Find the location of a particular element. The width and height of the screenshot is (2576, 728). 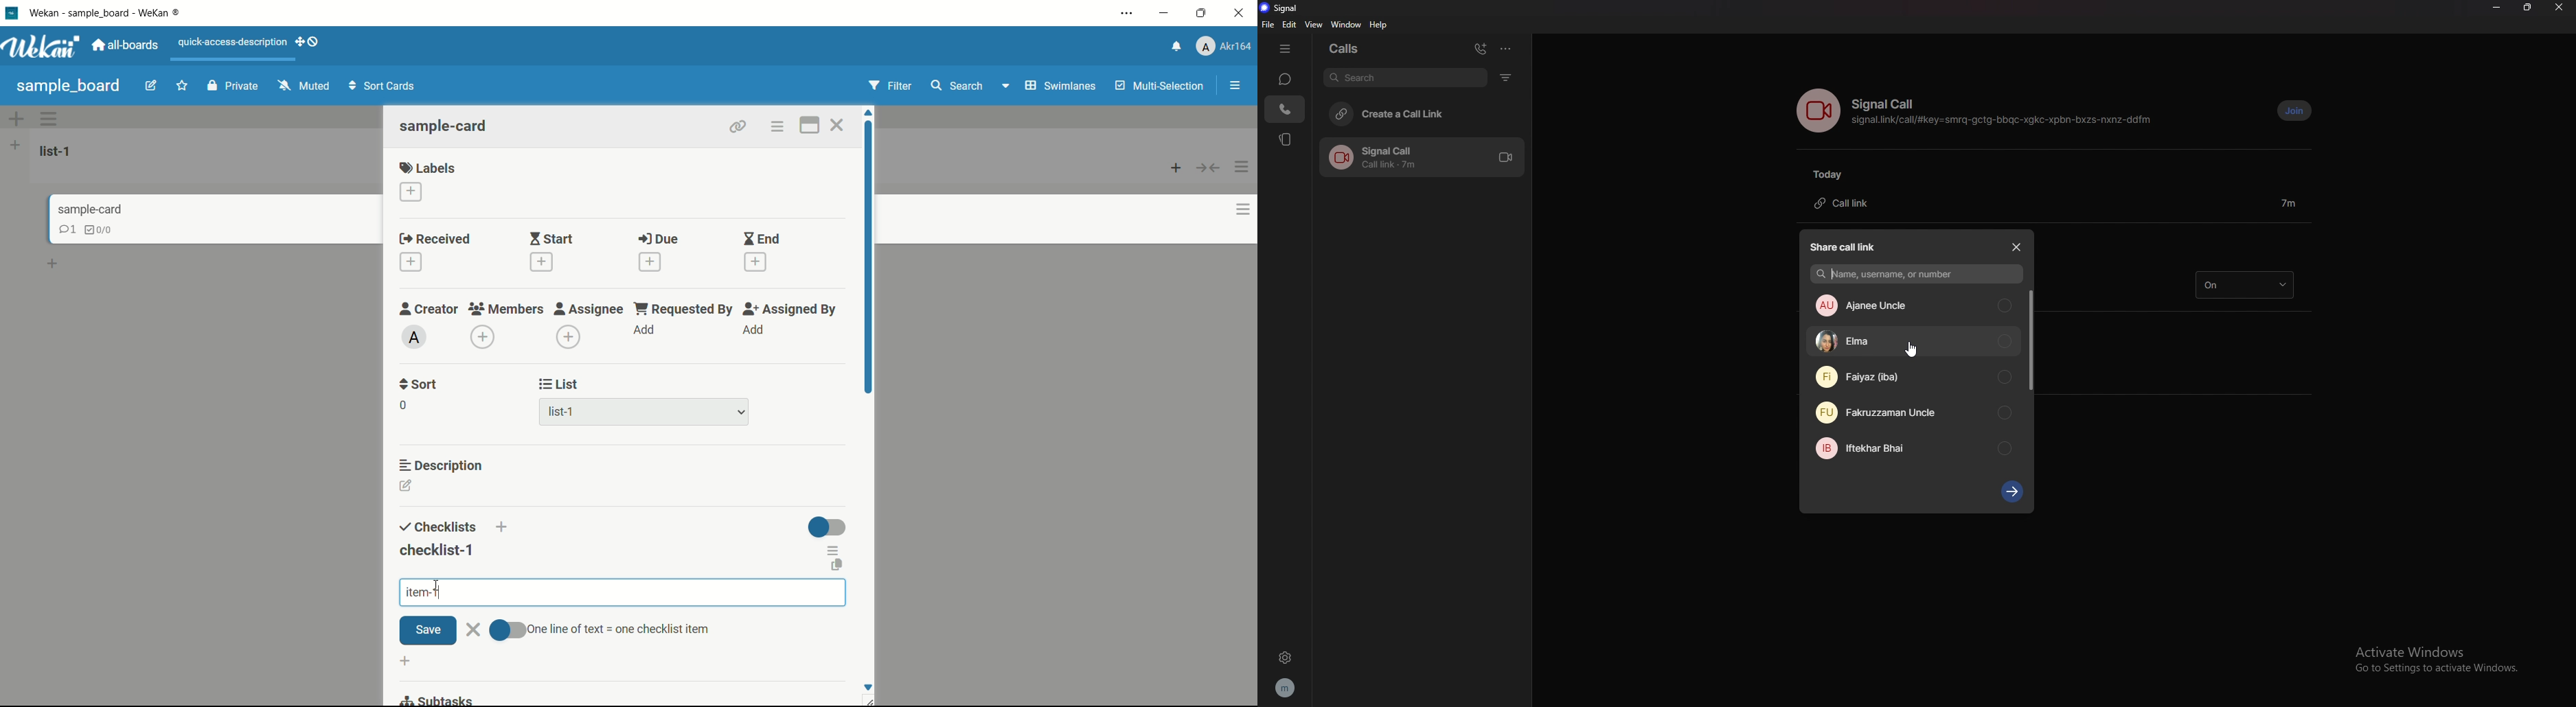

window is located at coordinates (1346, 25).